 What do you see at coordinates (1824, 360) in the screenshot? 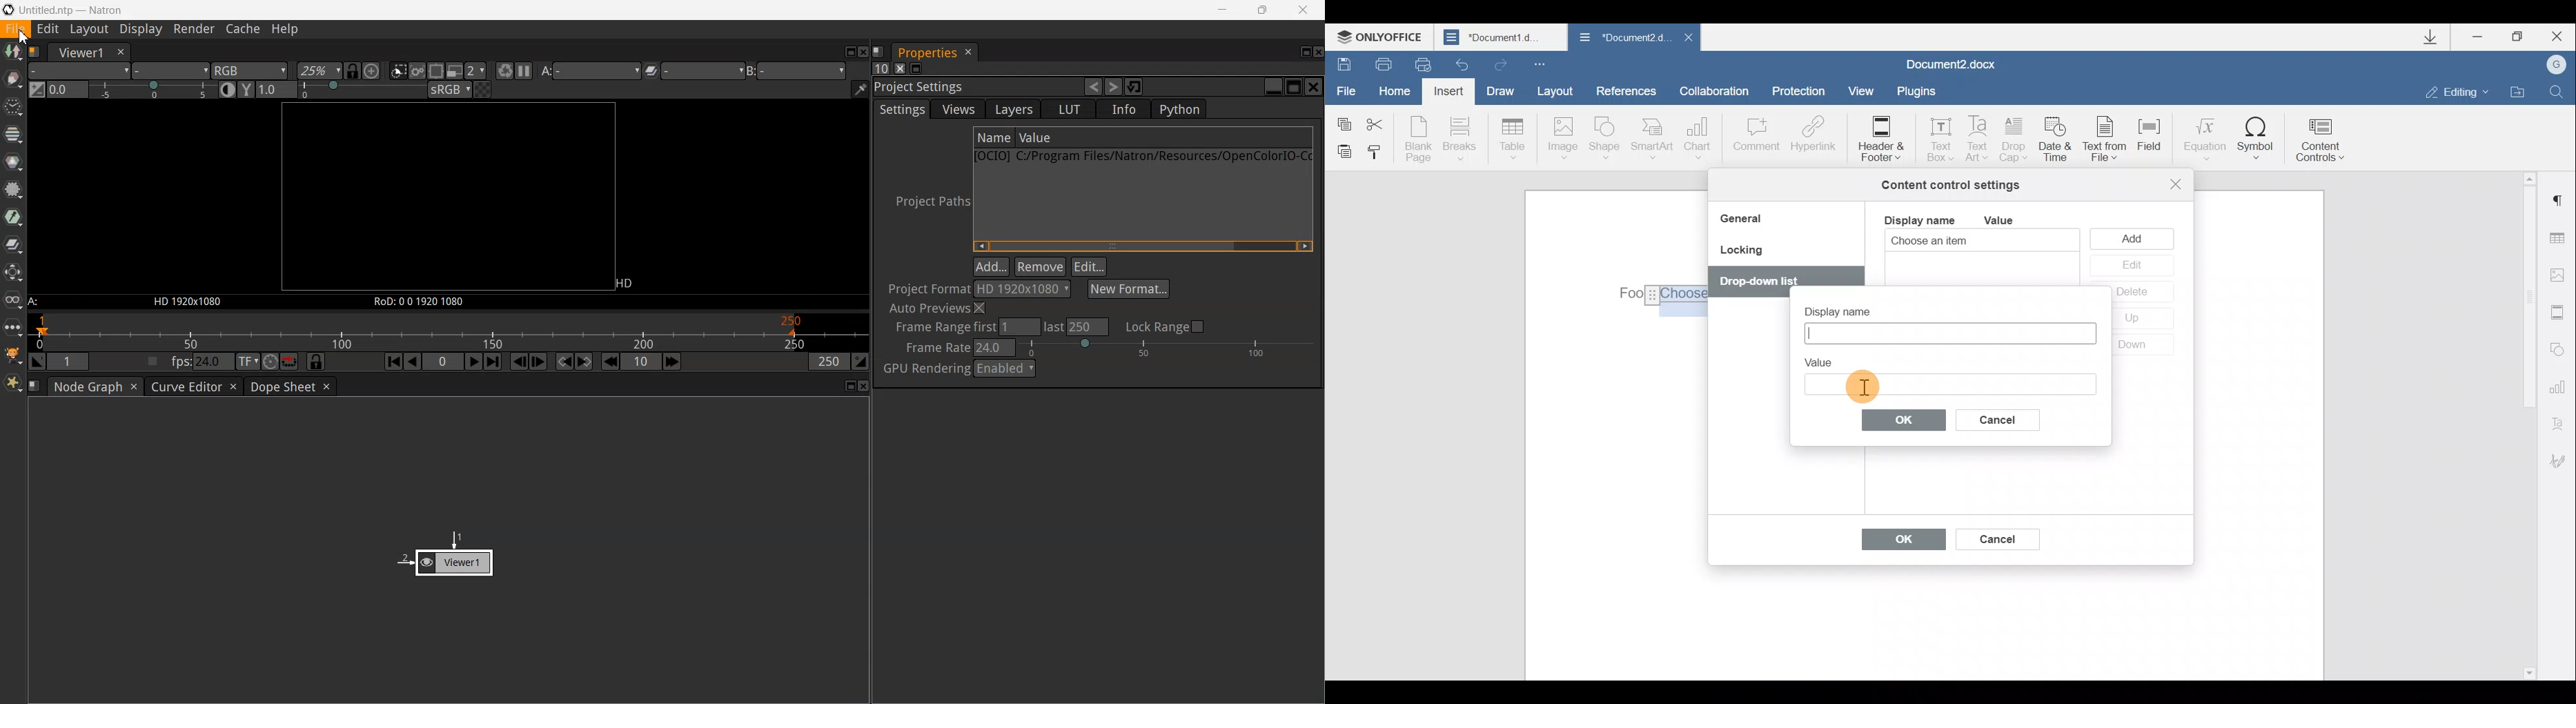
I see `Value` at bounding box center [1824, 360].